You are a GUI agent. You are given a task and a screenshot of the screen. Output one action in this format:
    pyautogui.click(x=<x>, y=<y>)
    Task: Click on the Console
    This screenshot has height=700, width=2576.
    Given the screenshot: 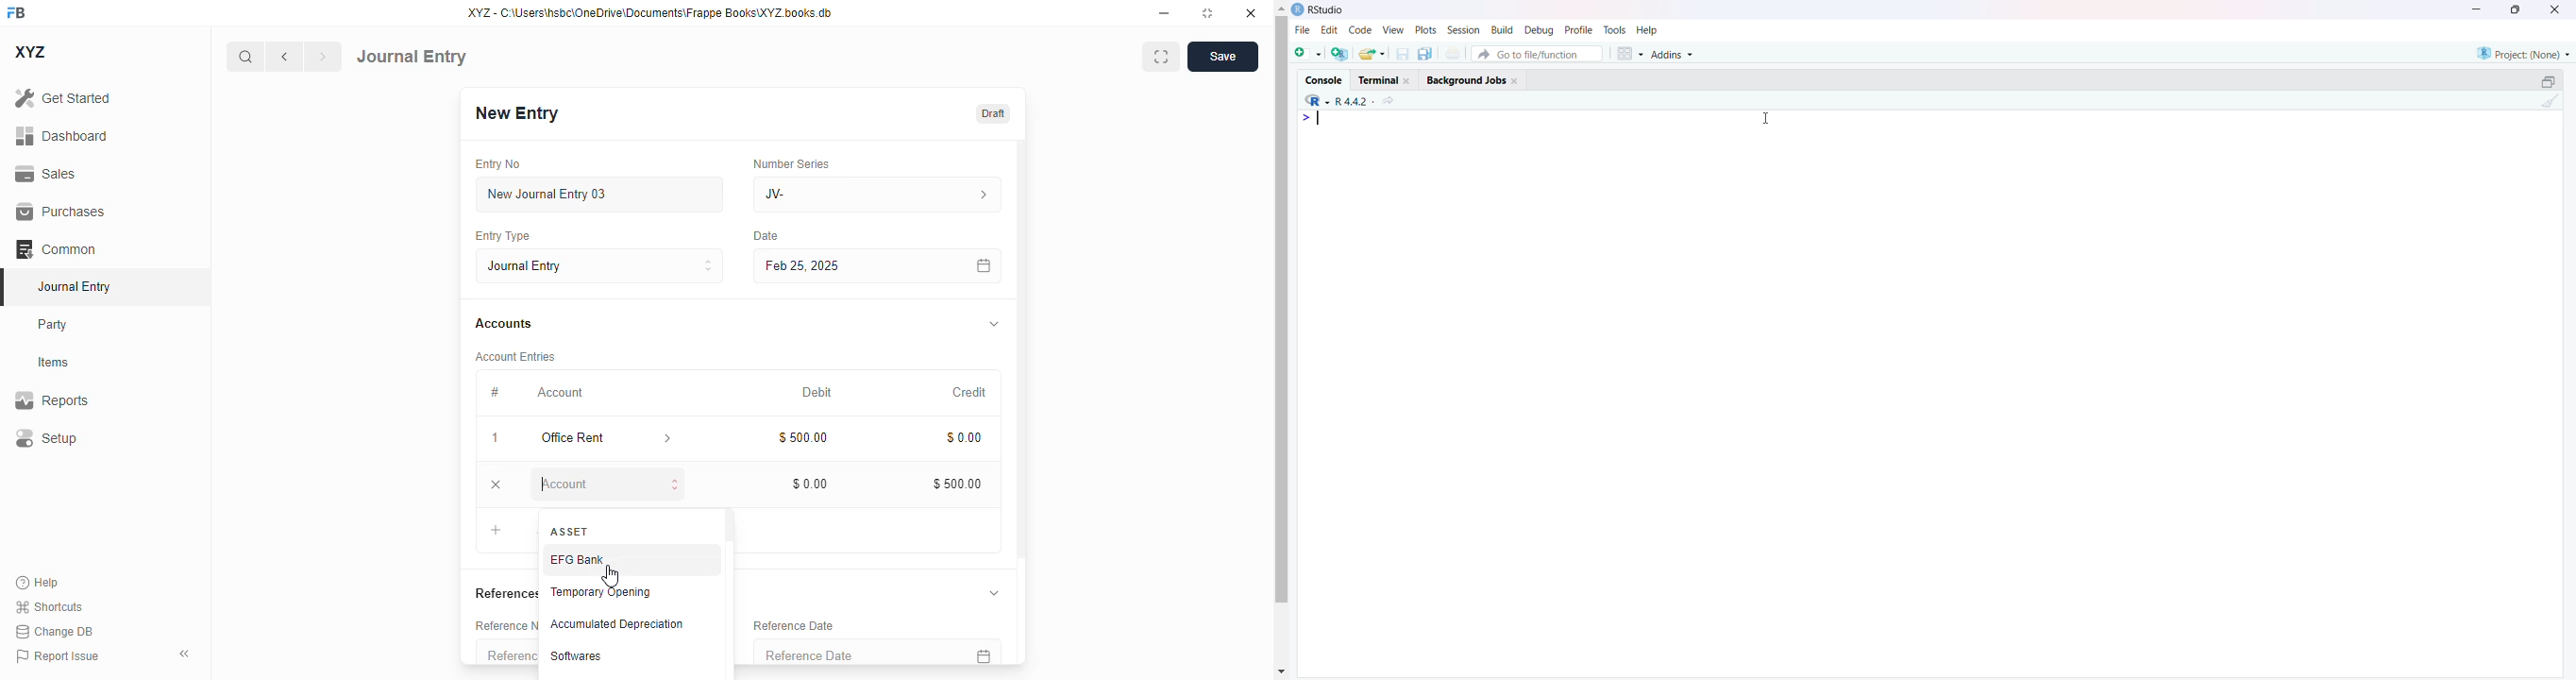 What is the action you would take?
    pyautogui.click(x=1325, y=78)
    